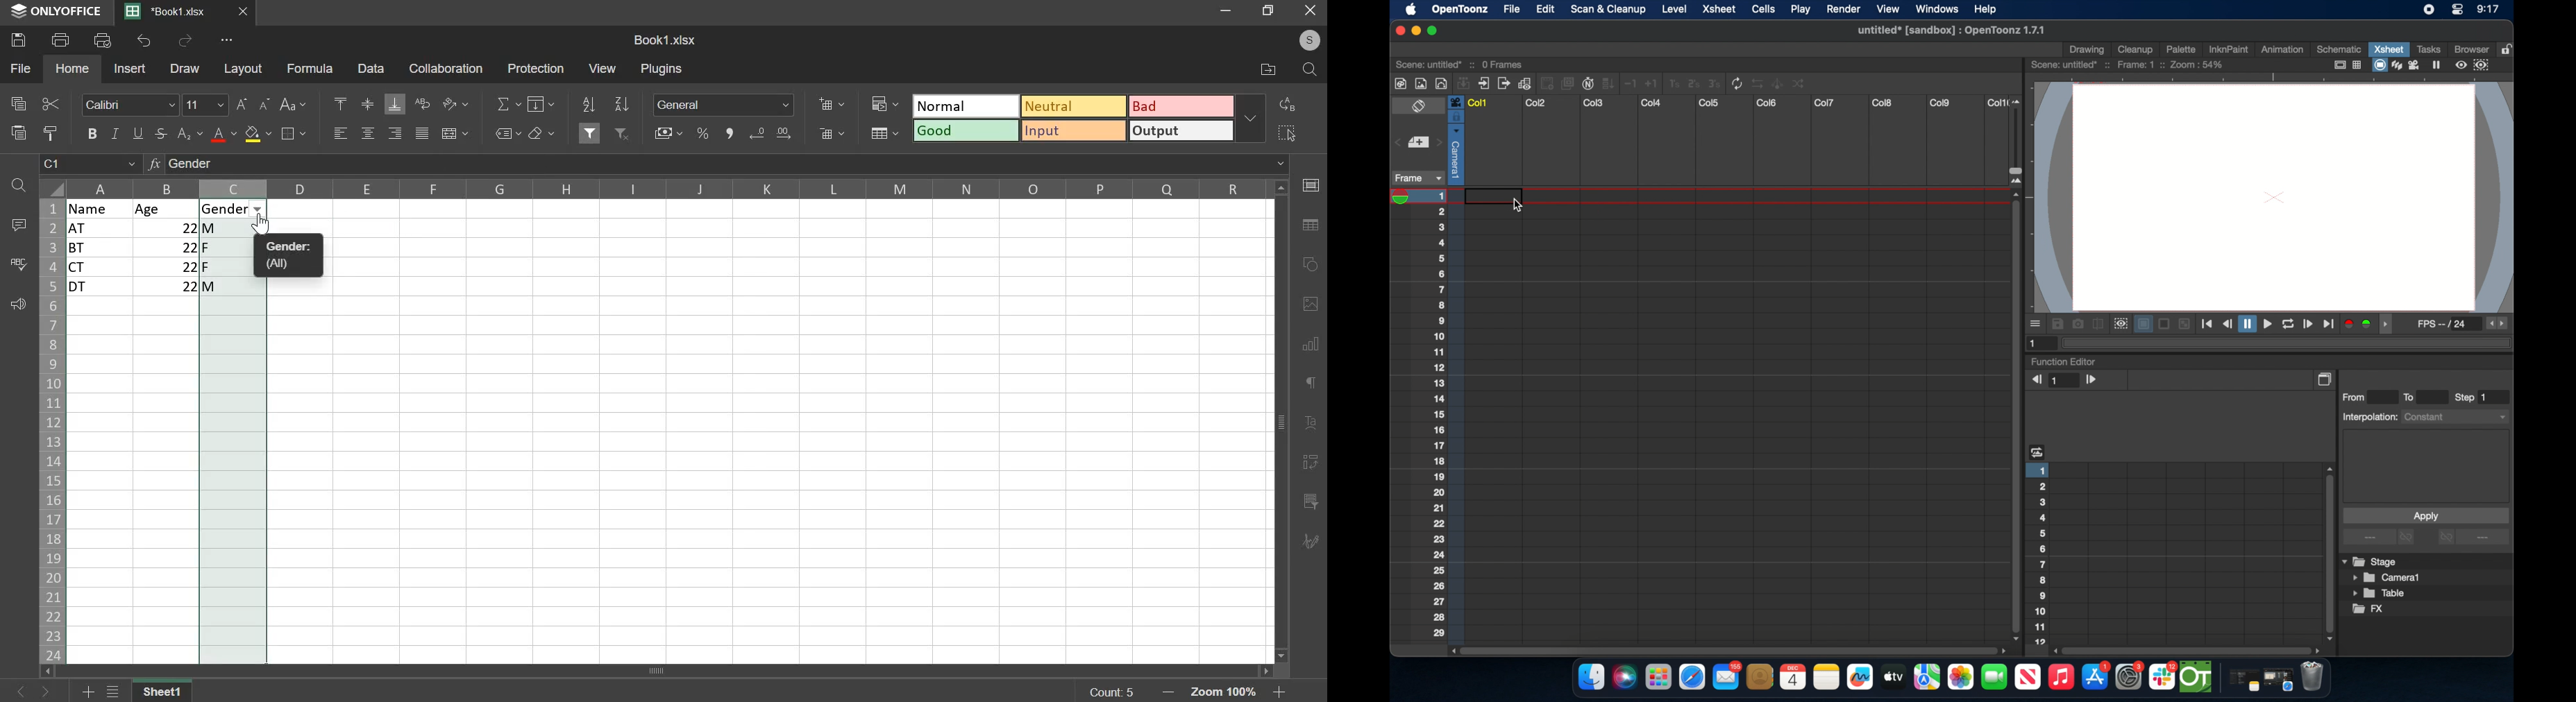  What do you see at coordinates (455, 103) in the screenshot?
I see `orientation` at bounding box center [455, 103].